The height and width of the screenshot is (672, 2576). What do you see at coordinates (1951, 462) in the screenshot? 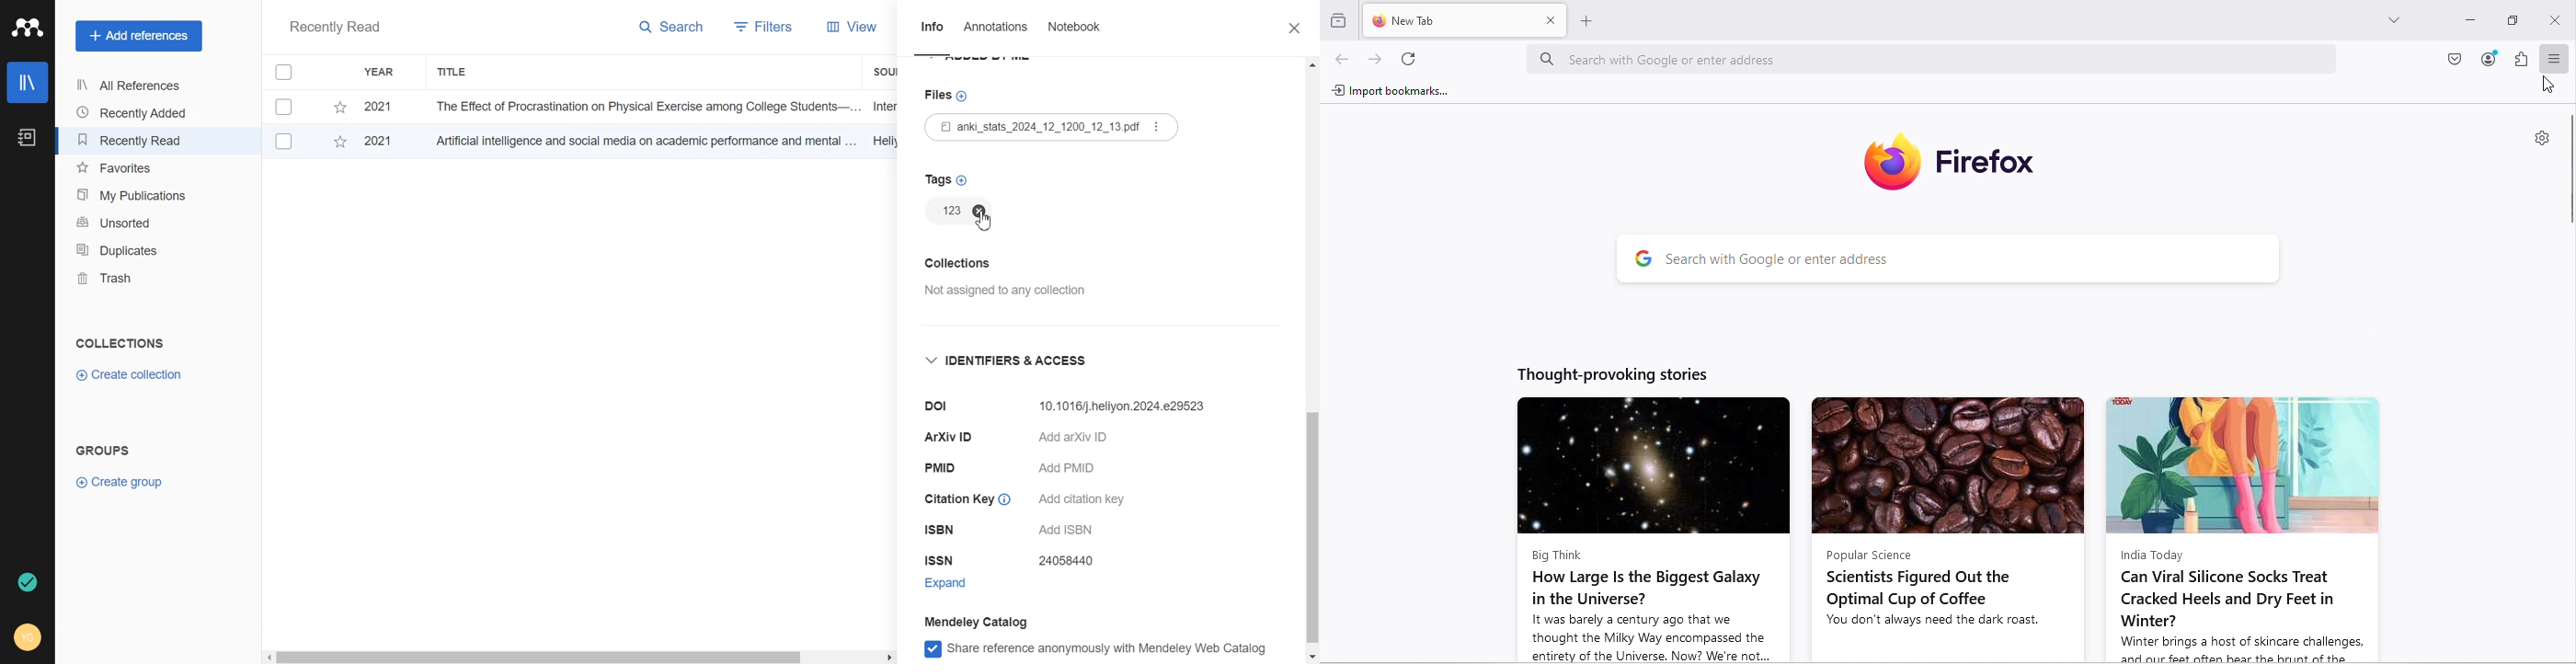
I see `Image` at bounding box center [1951, 462].